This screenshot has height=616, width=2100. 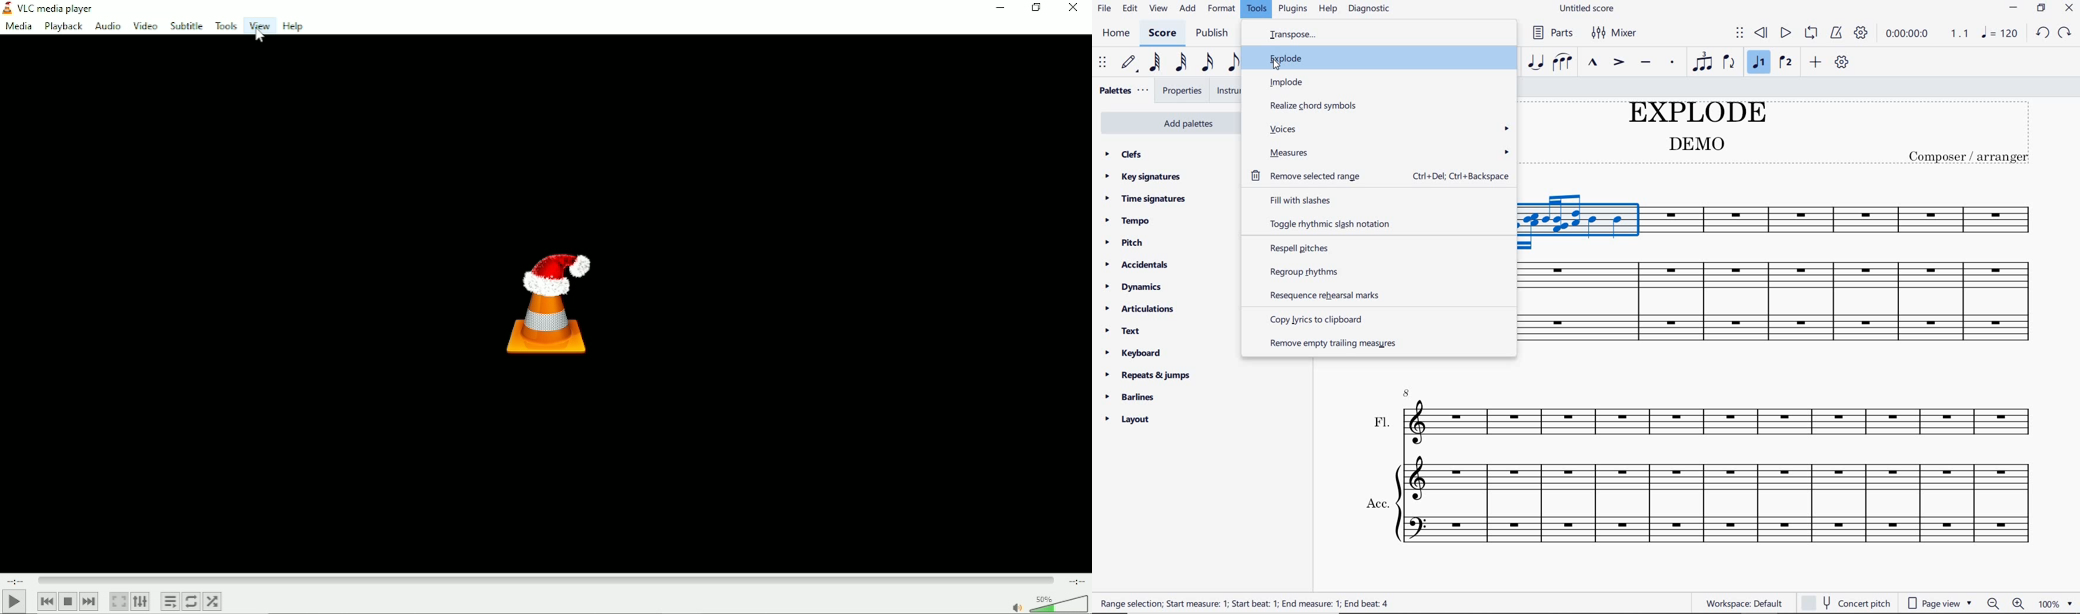 I want to click on Toggle video in fullscreen, so click(x=118, y=601).